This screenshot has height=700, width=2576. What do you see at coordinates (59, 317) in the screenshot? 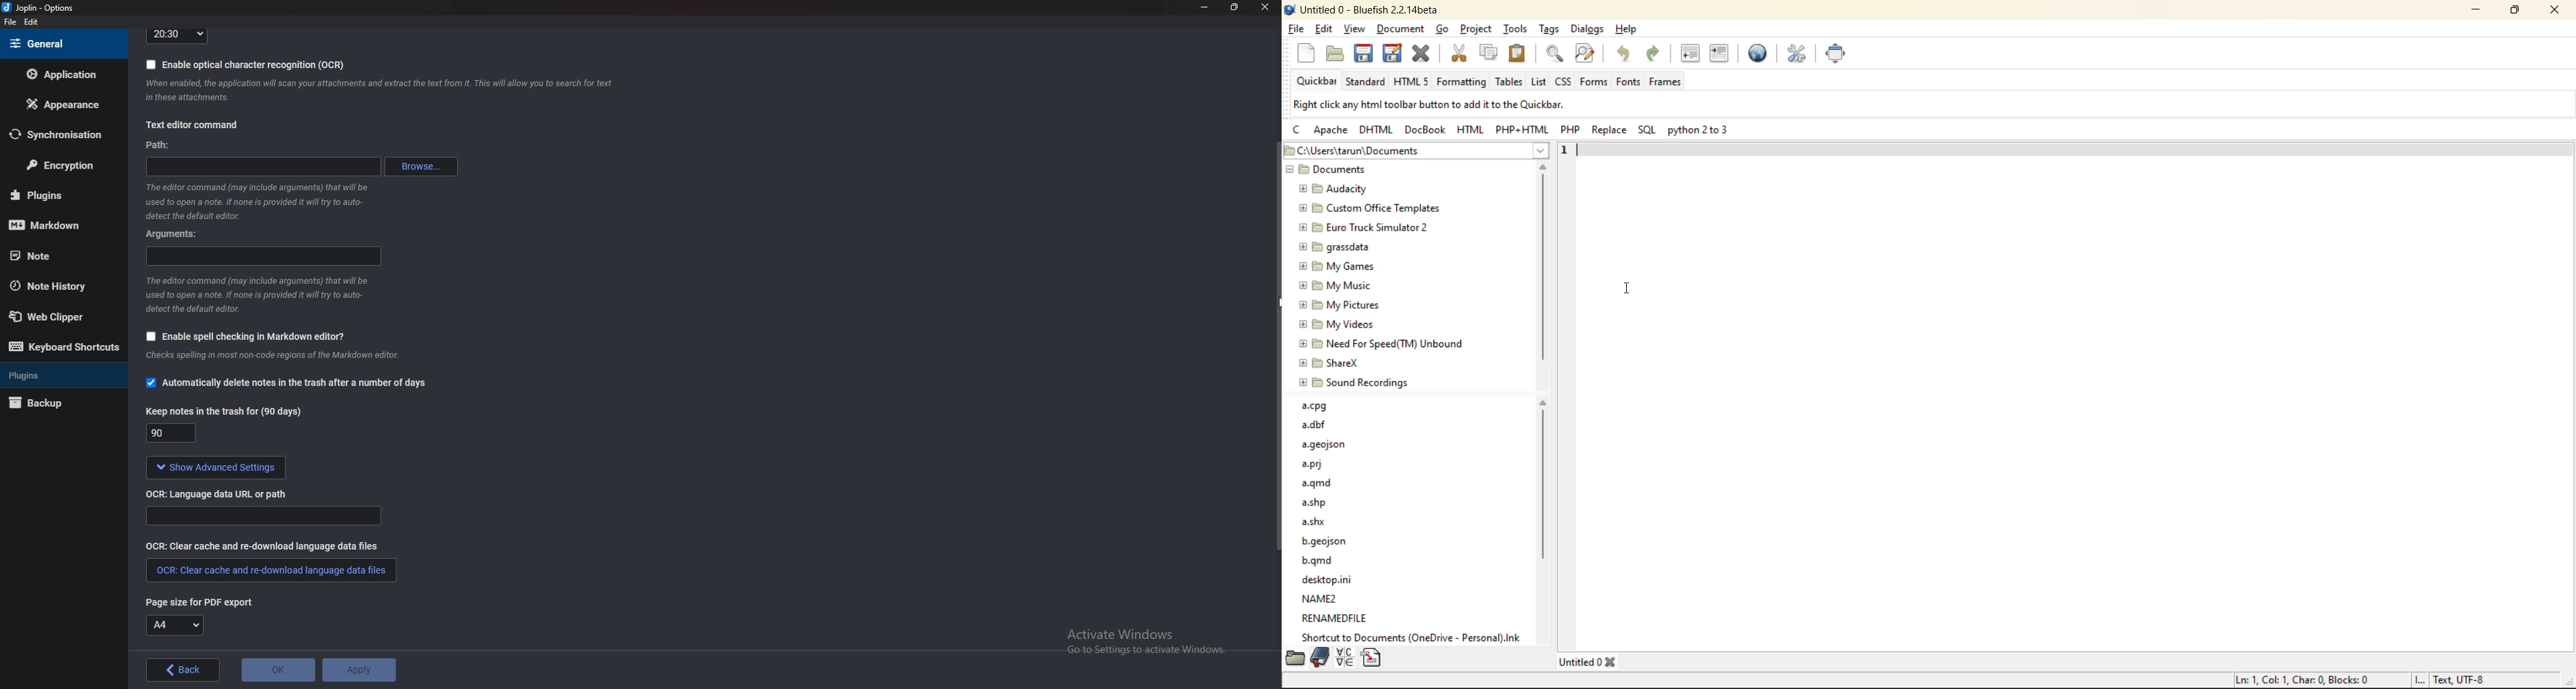
I see `Web clipper` at bounding box center [59, 317].